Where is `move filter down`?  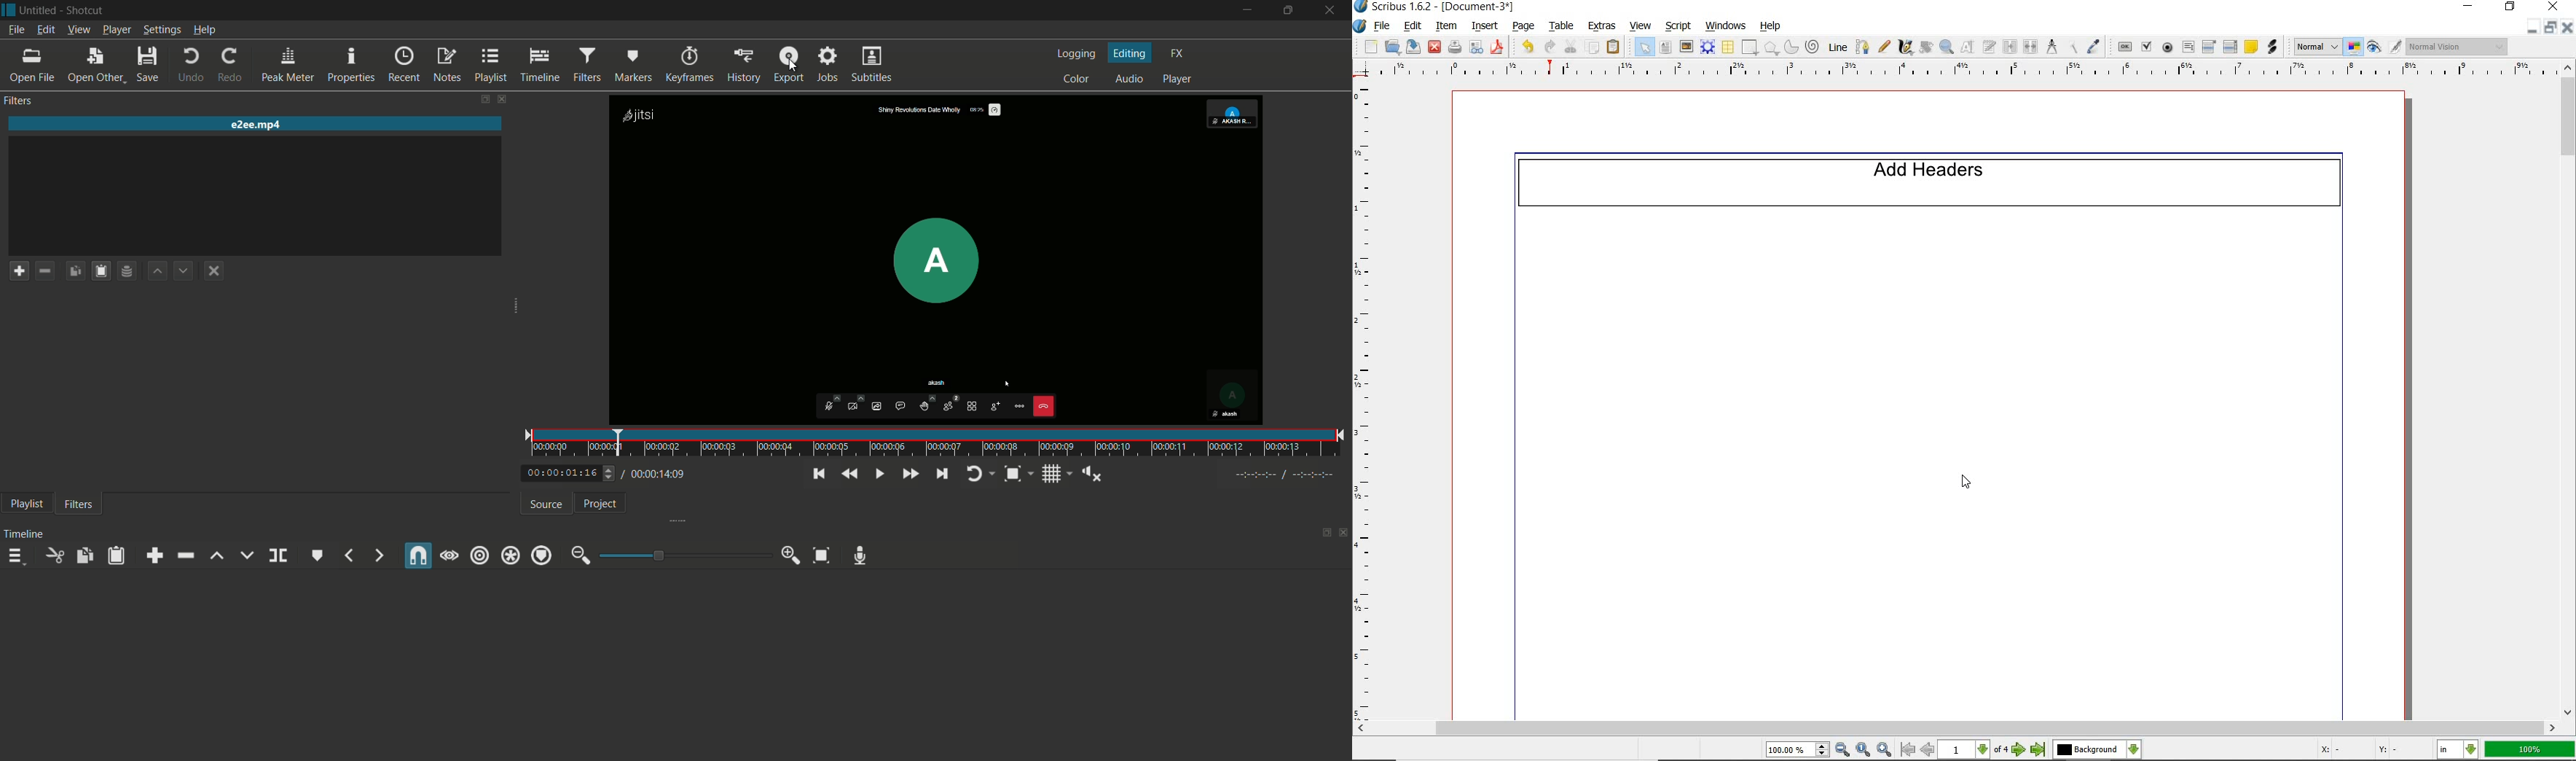 move filter down is located at coordinates (185, 272).